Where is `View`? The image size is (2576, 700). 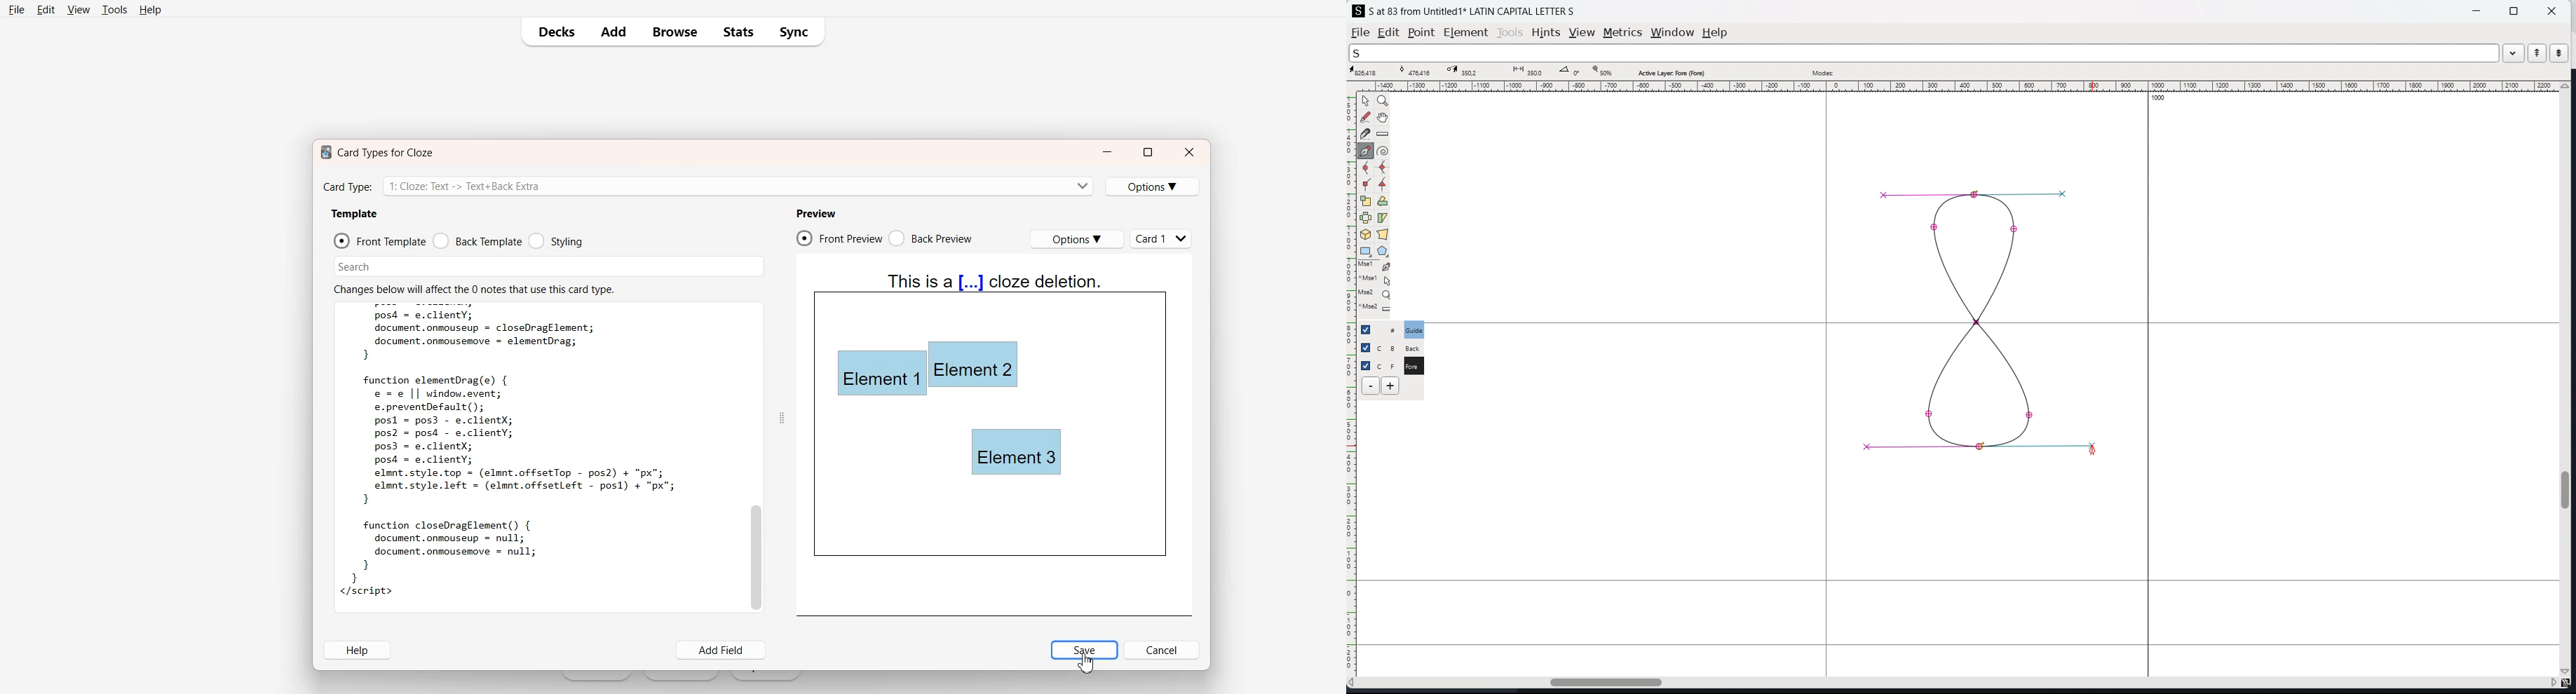 View is located at coordinates (78, 9).